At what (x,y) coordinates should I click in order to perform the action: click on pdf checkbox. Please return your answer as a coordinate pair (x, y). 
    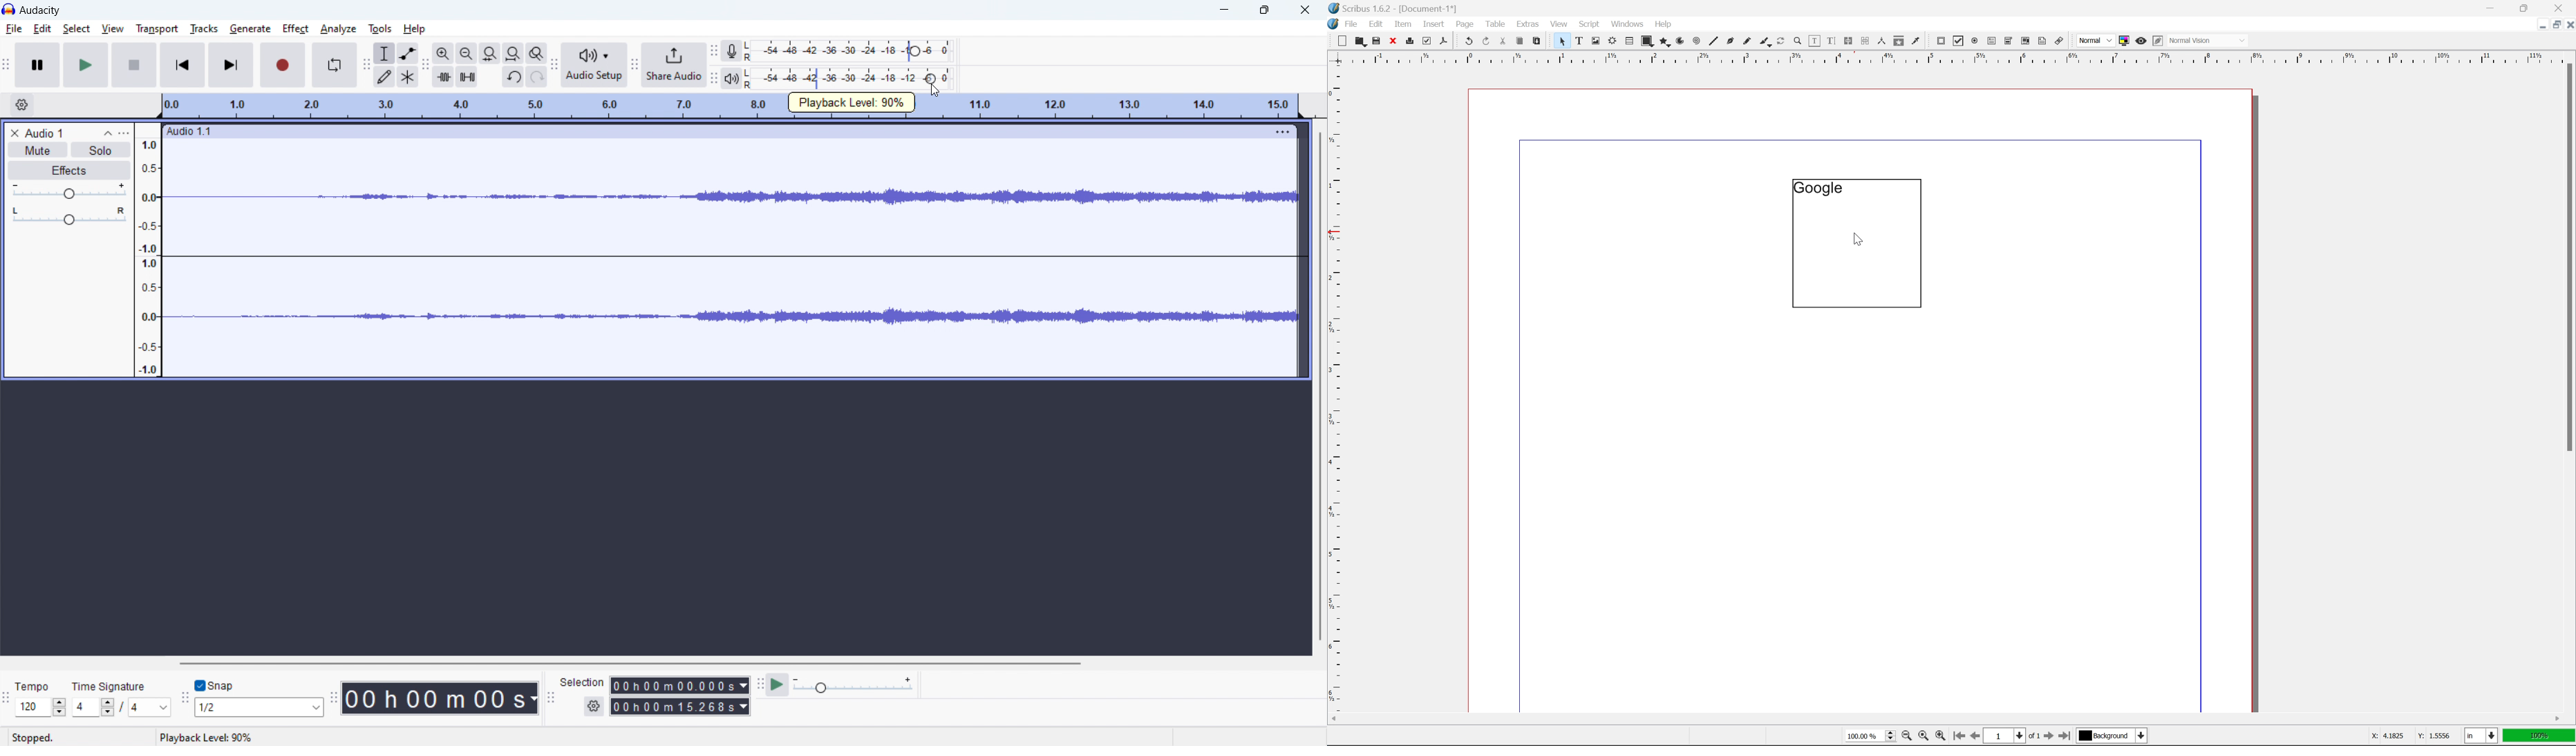
    Looking at the image, I should click on (1956, 42).